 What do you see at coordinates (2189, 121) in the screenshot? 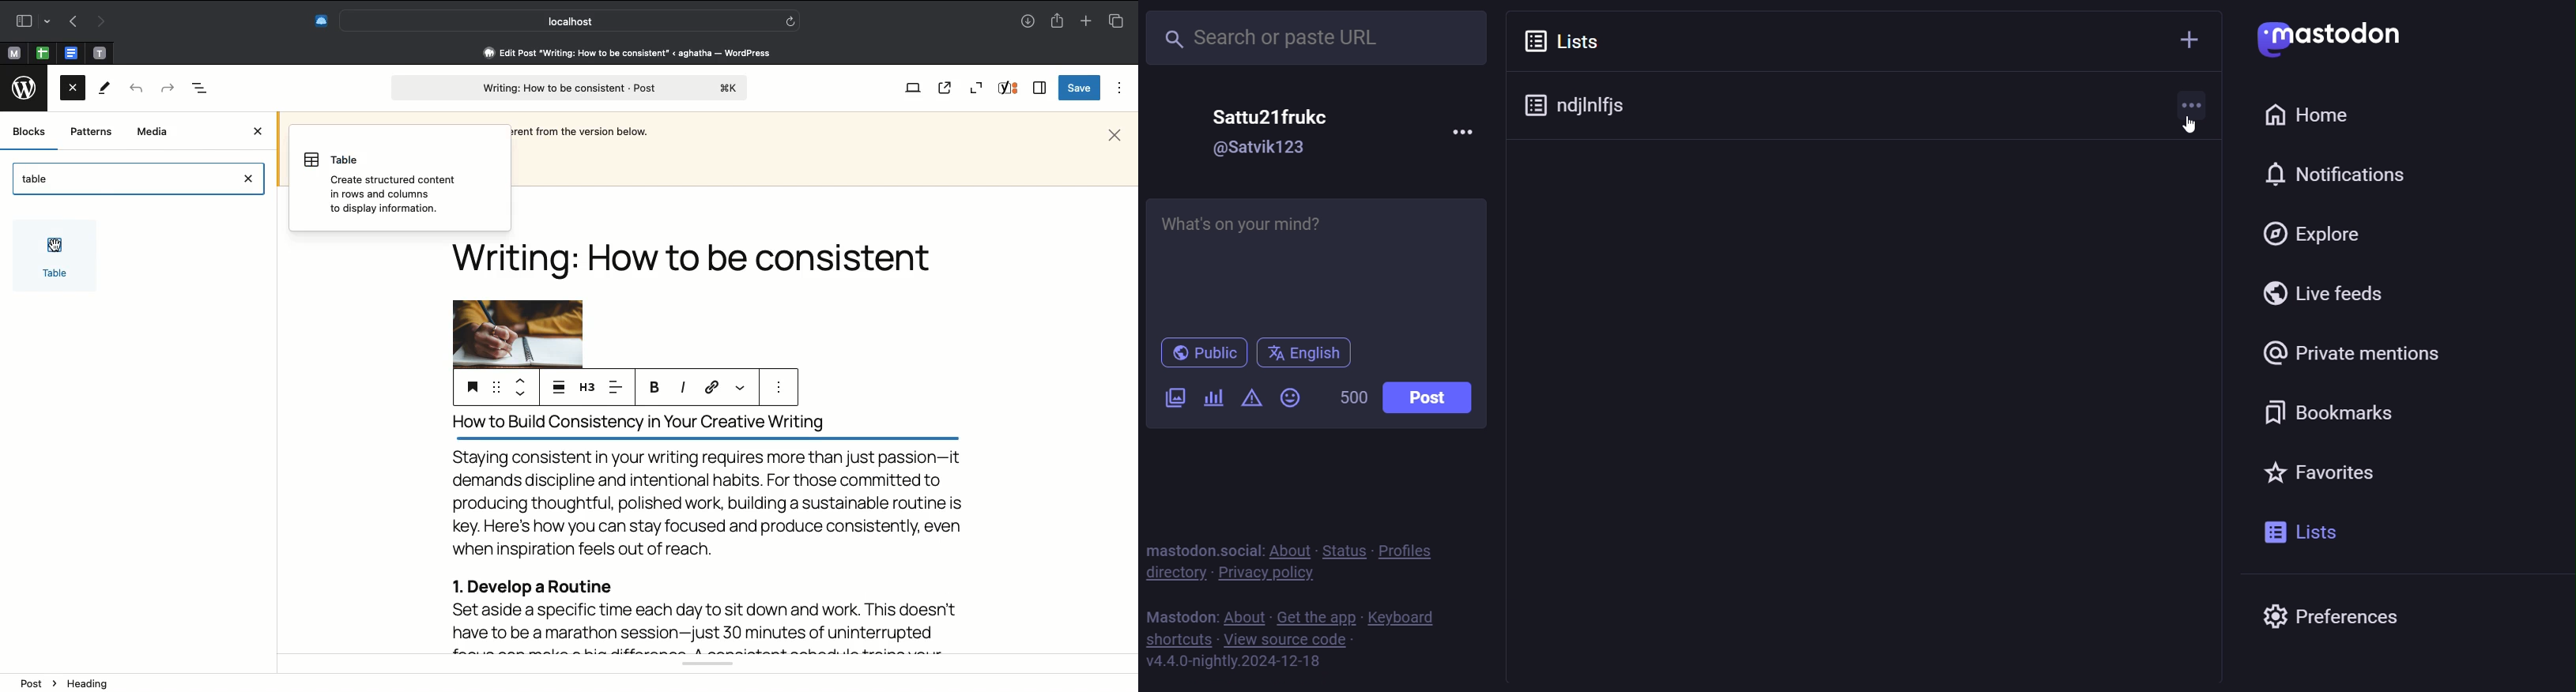
I see `cursor` at bounding box center [2189, 121].